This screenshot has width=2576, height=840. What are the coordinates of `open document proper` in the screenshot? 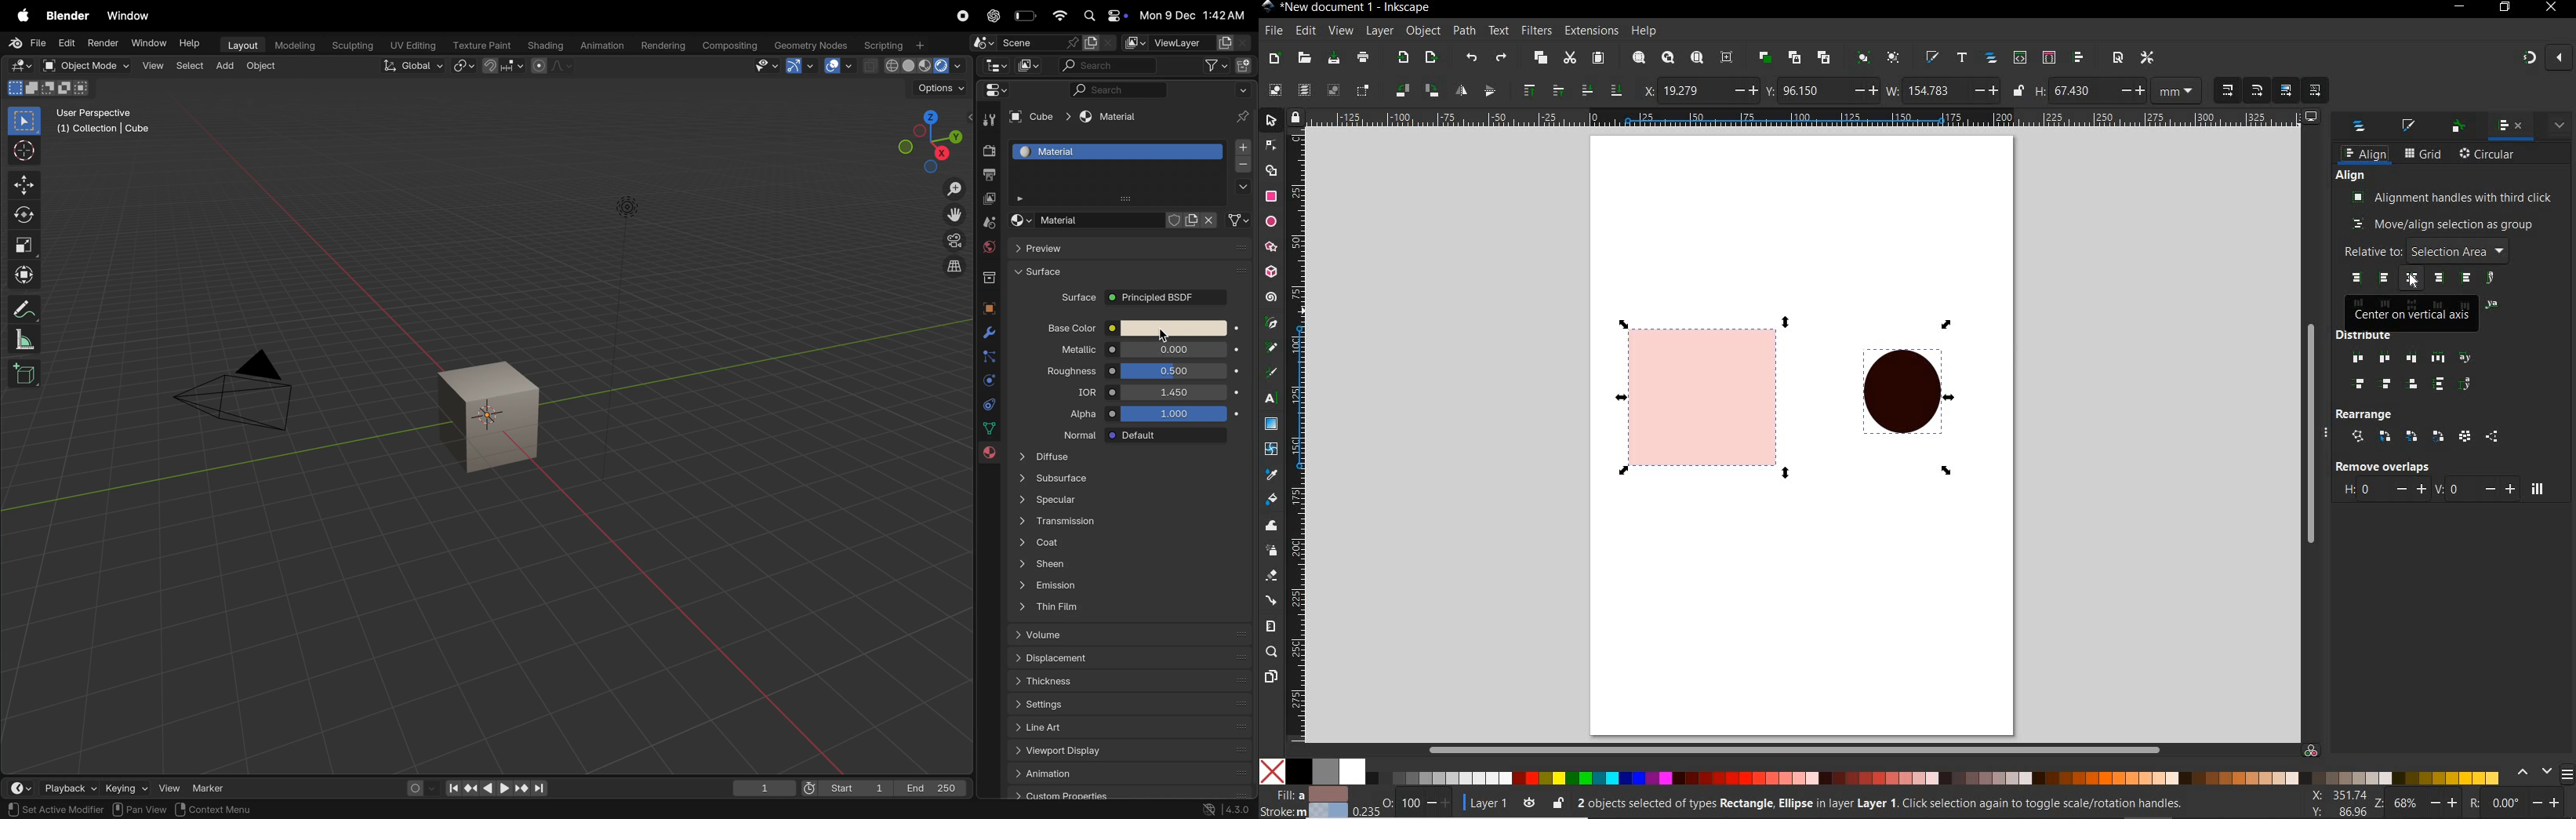 It's located at (2120, 58).